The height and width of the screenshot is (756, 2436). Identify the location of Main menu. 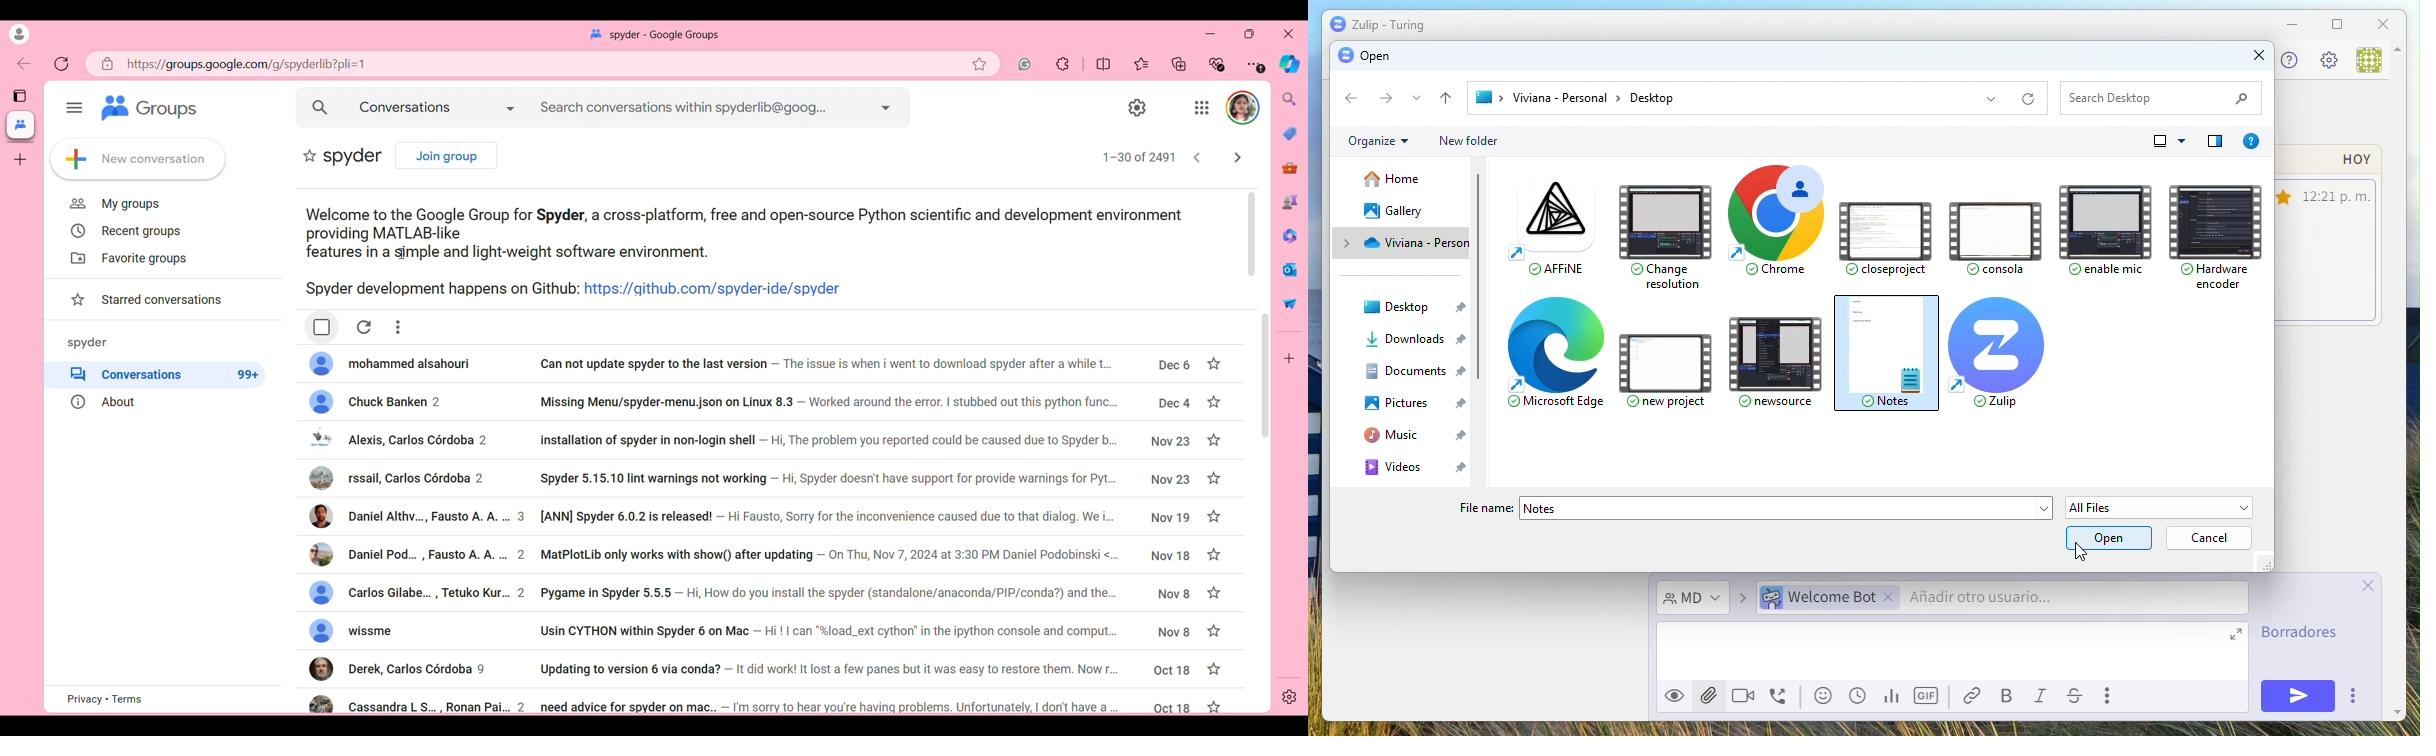
(74, 108).